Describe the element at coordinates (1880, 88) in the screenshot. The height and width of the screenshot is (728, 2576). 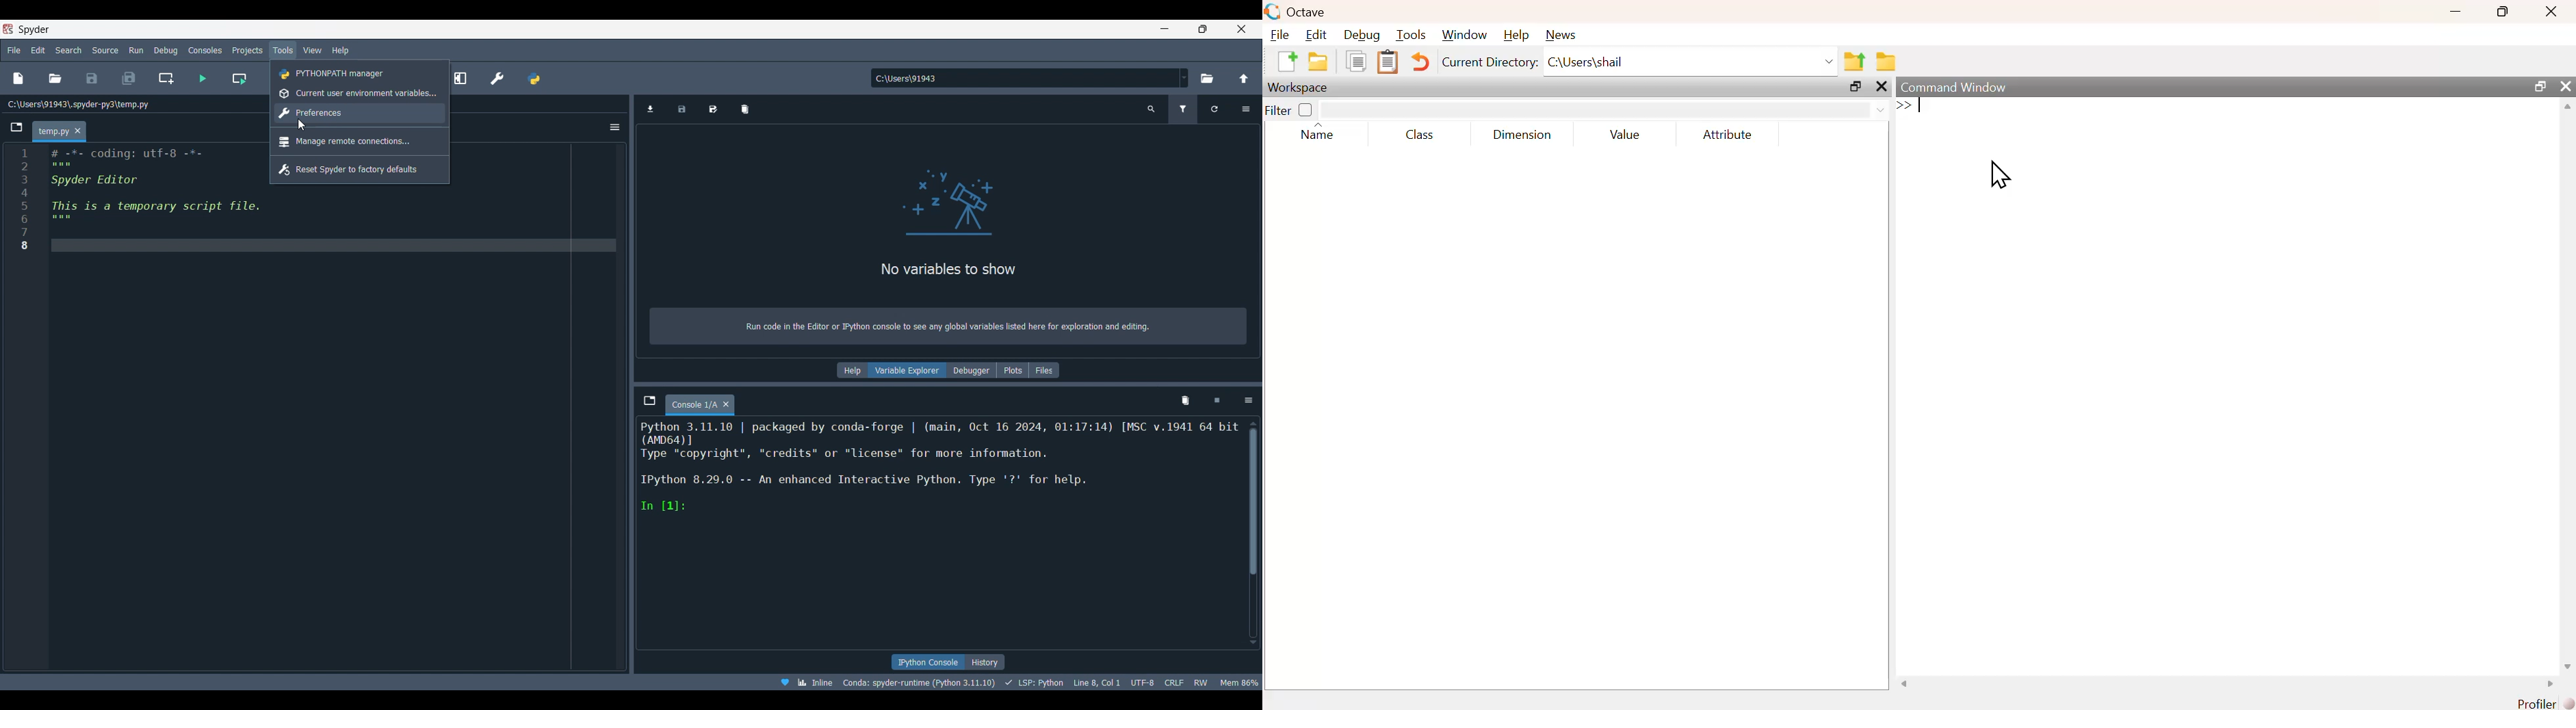
I see `close` at that location.